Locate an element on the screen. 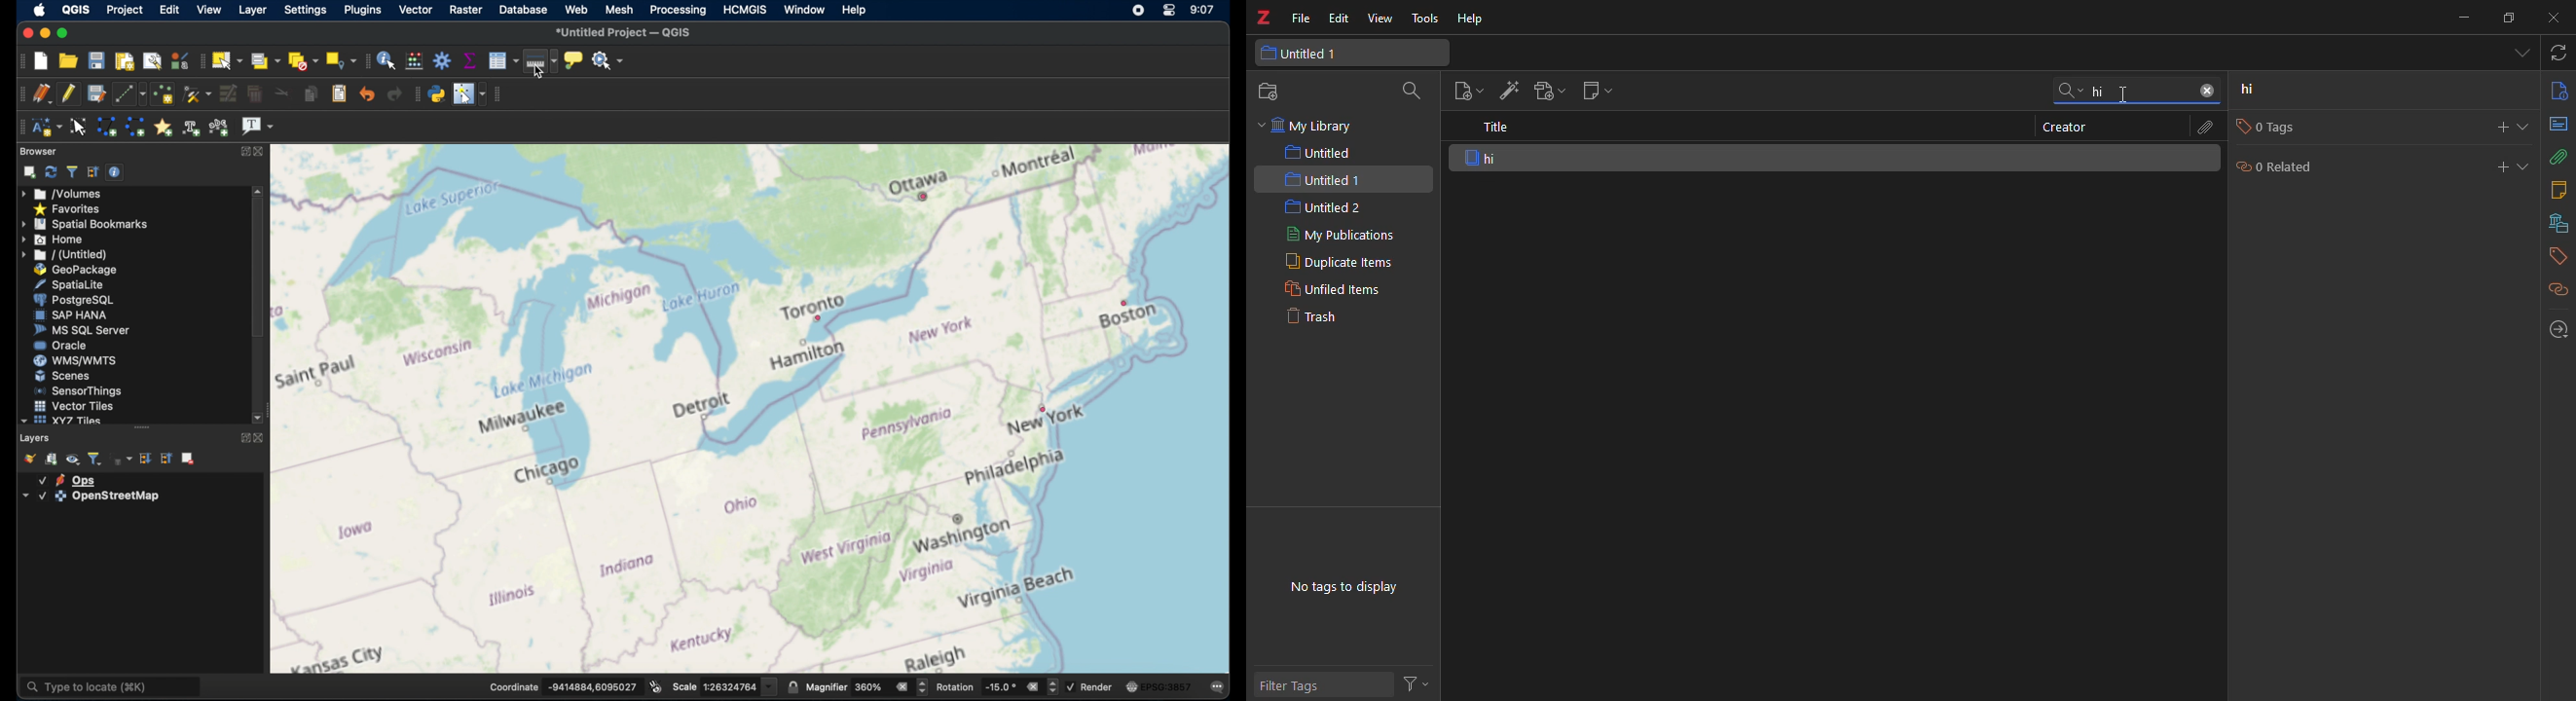 The width and height of the screenshot is (2576, 728). window is located at coordinates (805, 8).